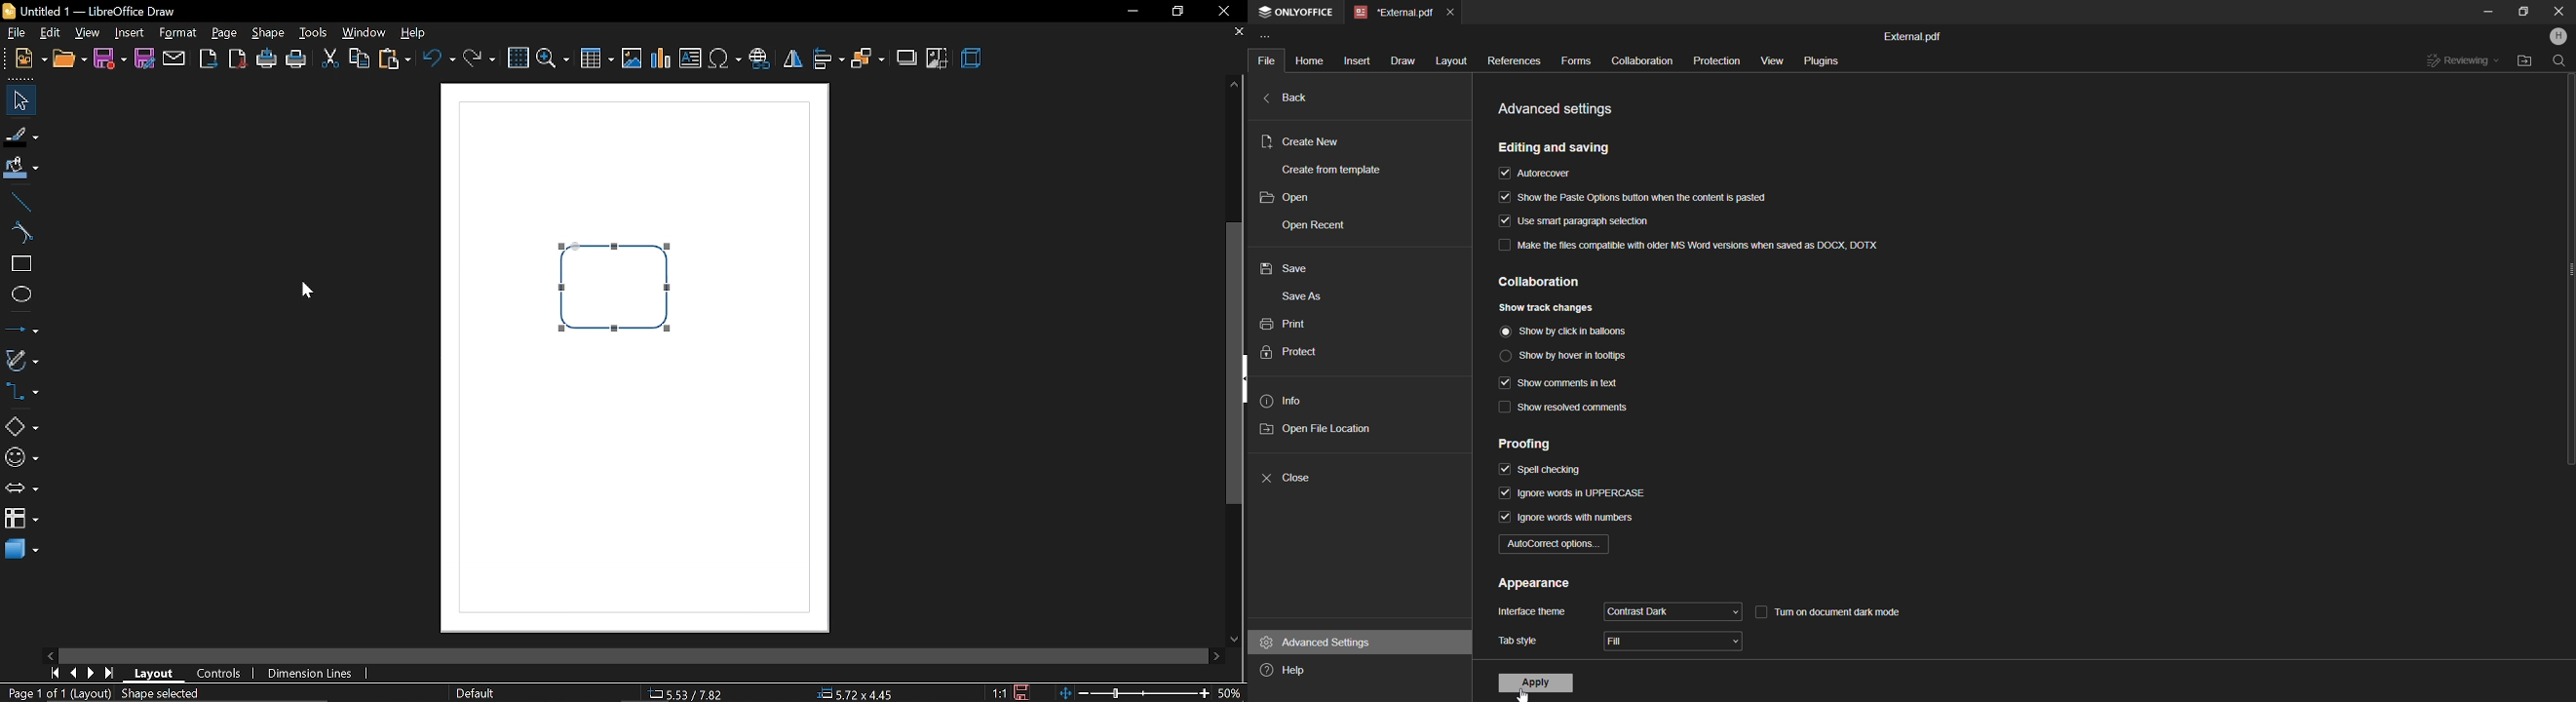 This screenshot has height=728, width=2576. Describe the element at coordinates (297, 62) in the screenshot. I see `print` at that location.